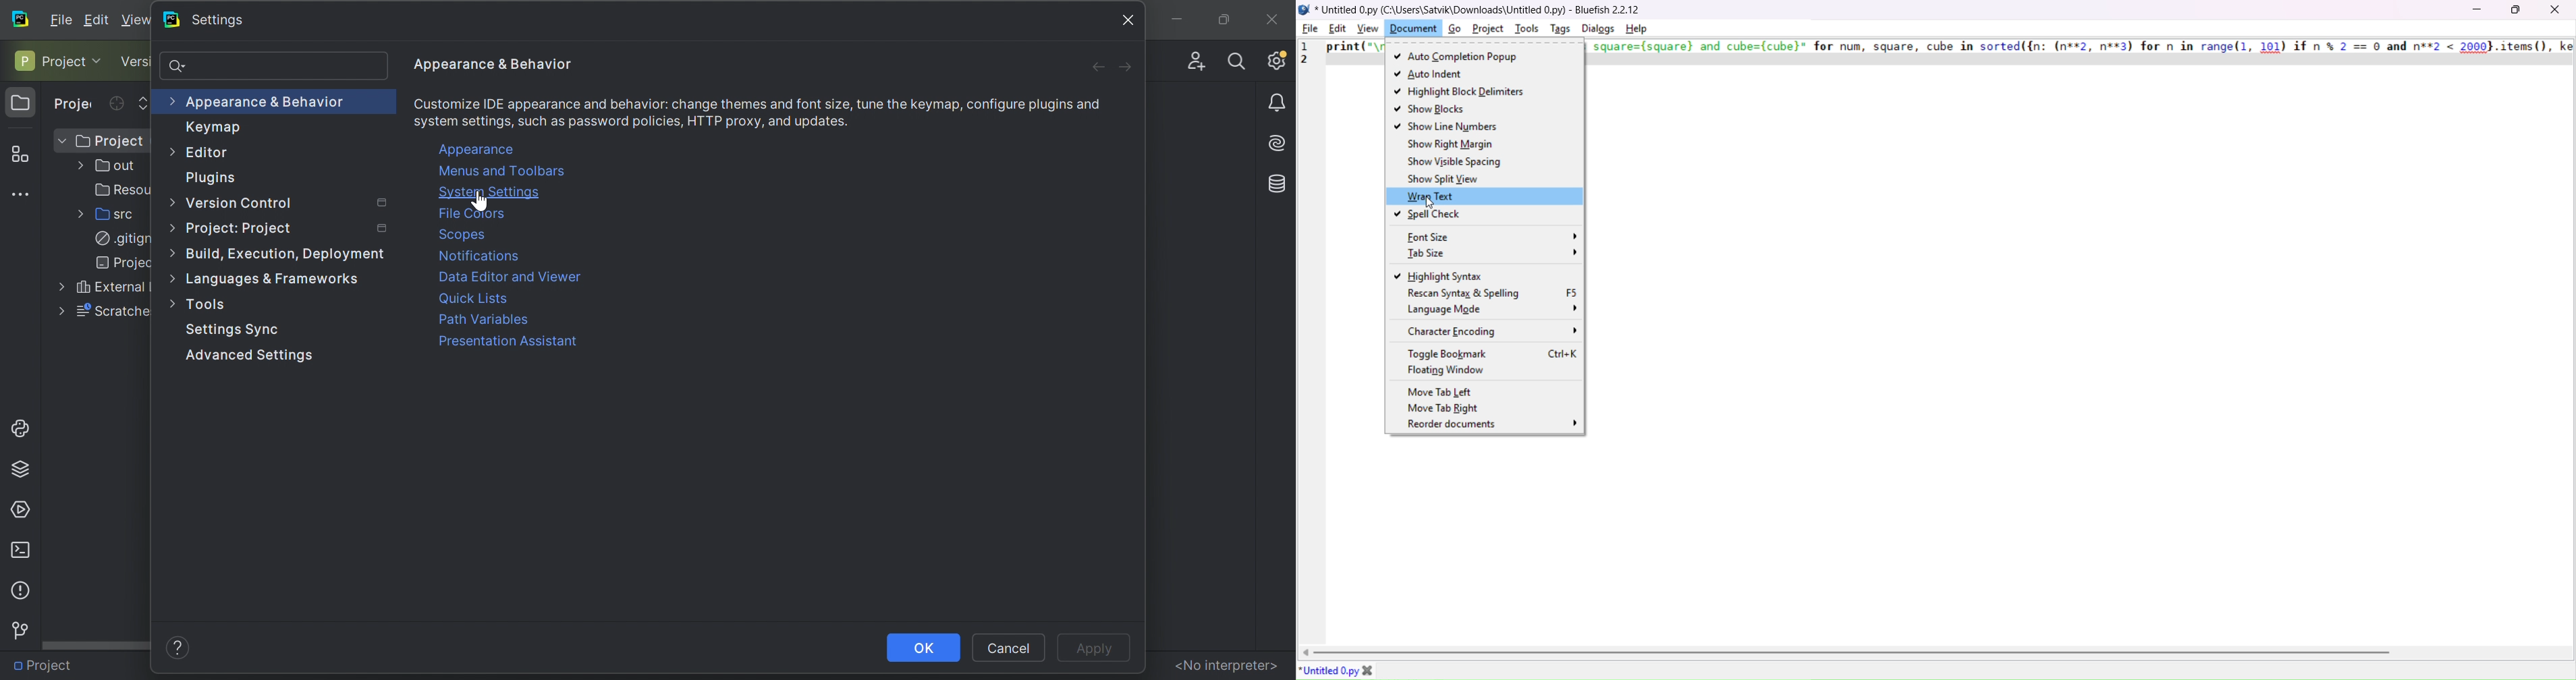 The height and width of the screenshot is (700, 2576). I want to click on tools, so click(1525, 28).